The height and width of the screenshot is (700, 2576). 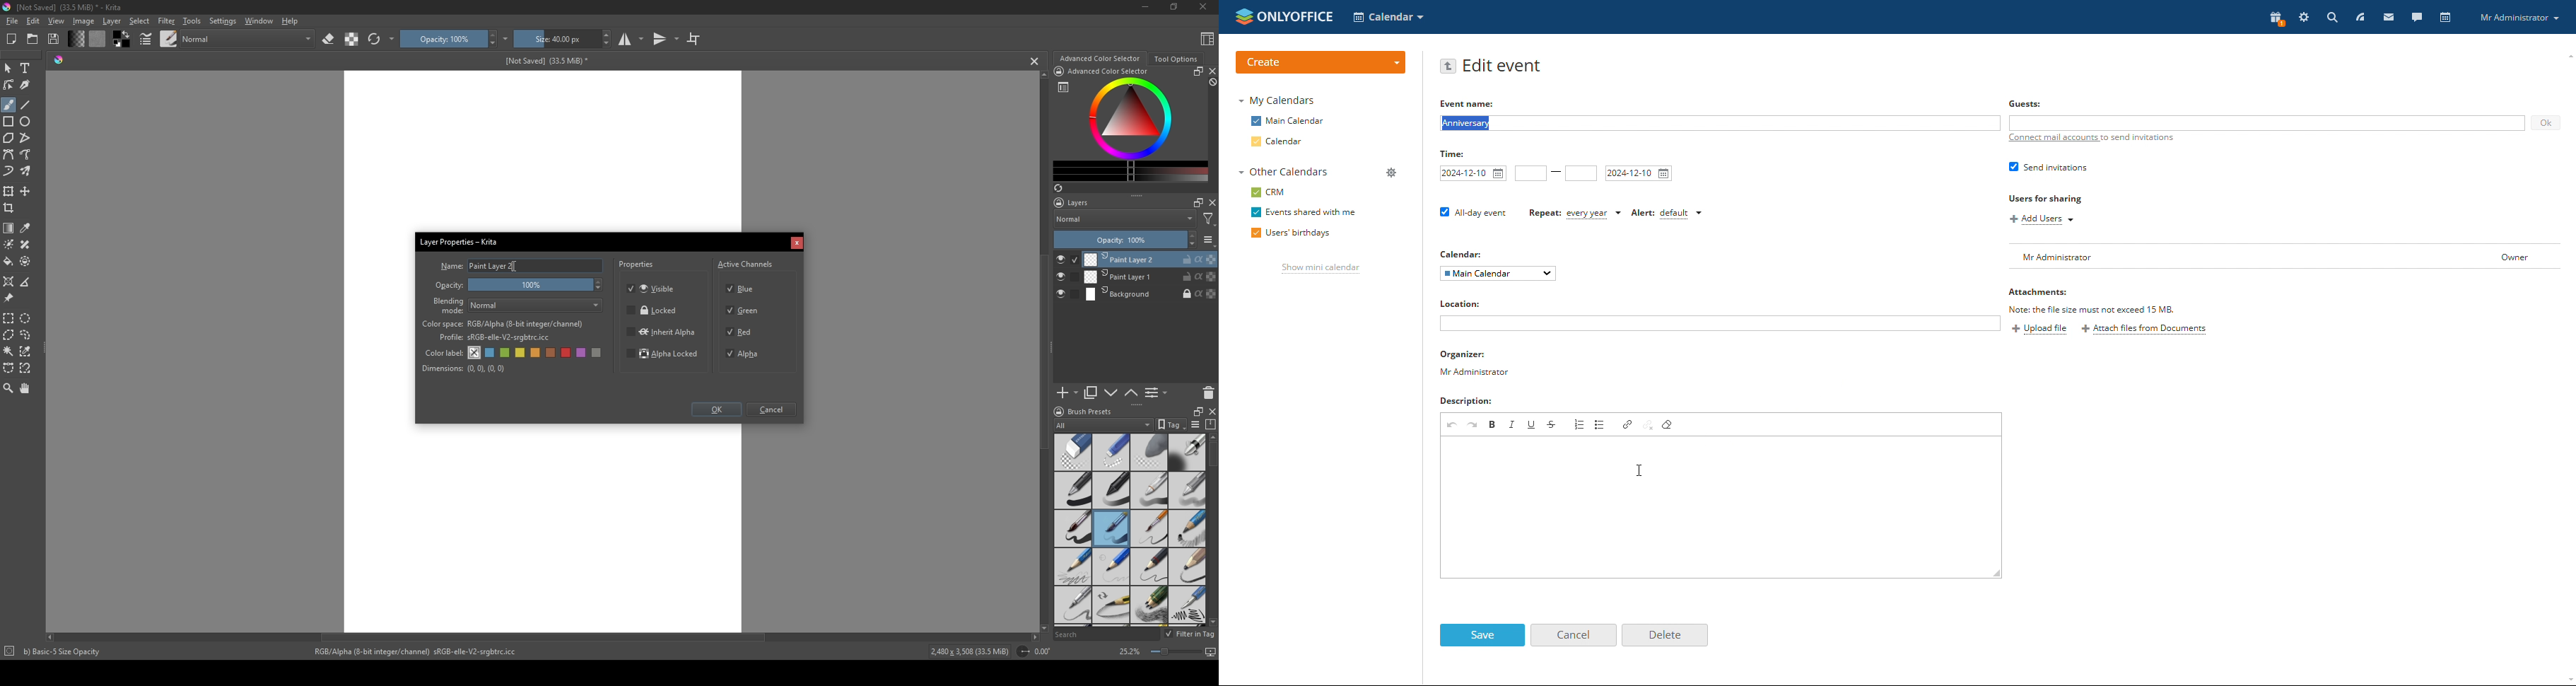 I want to click on Profile: sRGB-elle-V2-srgbtrc.icc, so click(x=495, y=338).